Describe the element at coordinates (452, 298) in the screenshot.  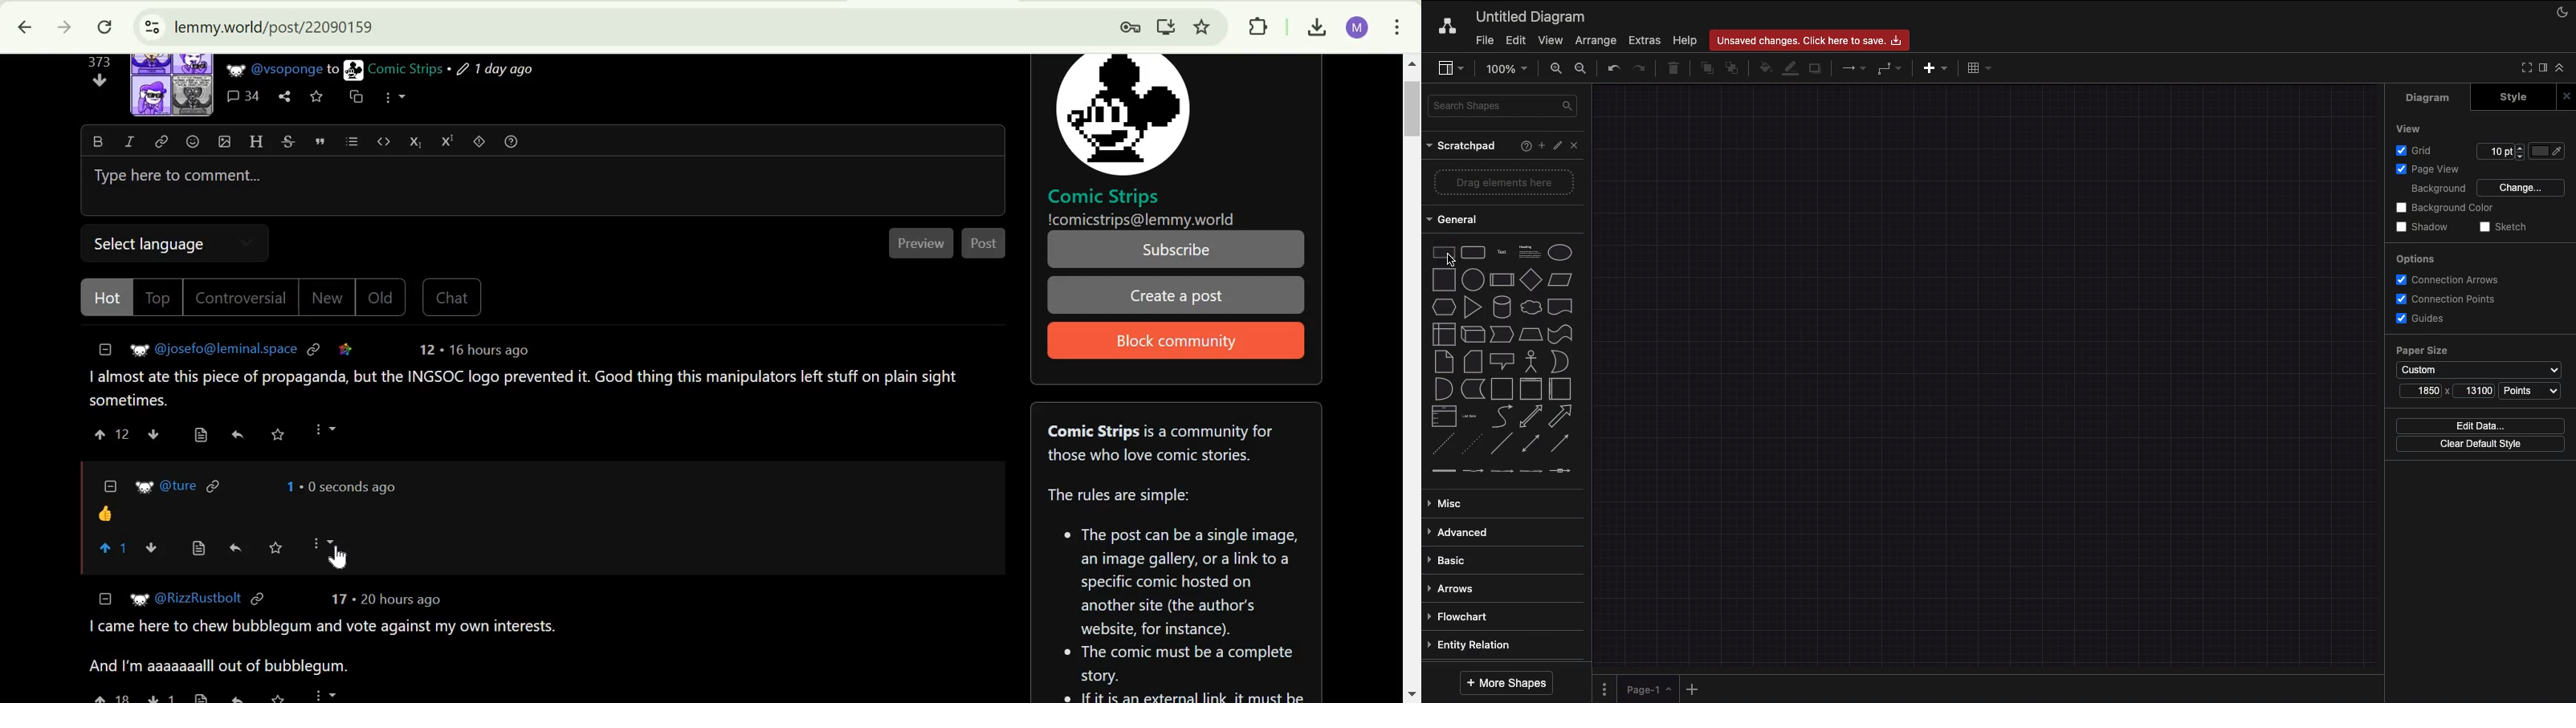
I see `Chat` at that location.